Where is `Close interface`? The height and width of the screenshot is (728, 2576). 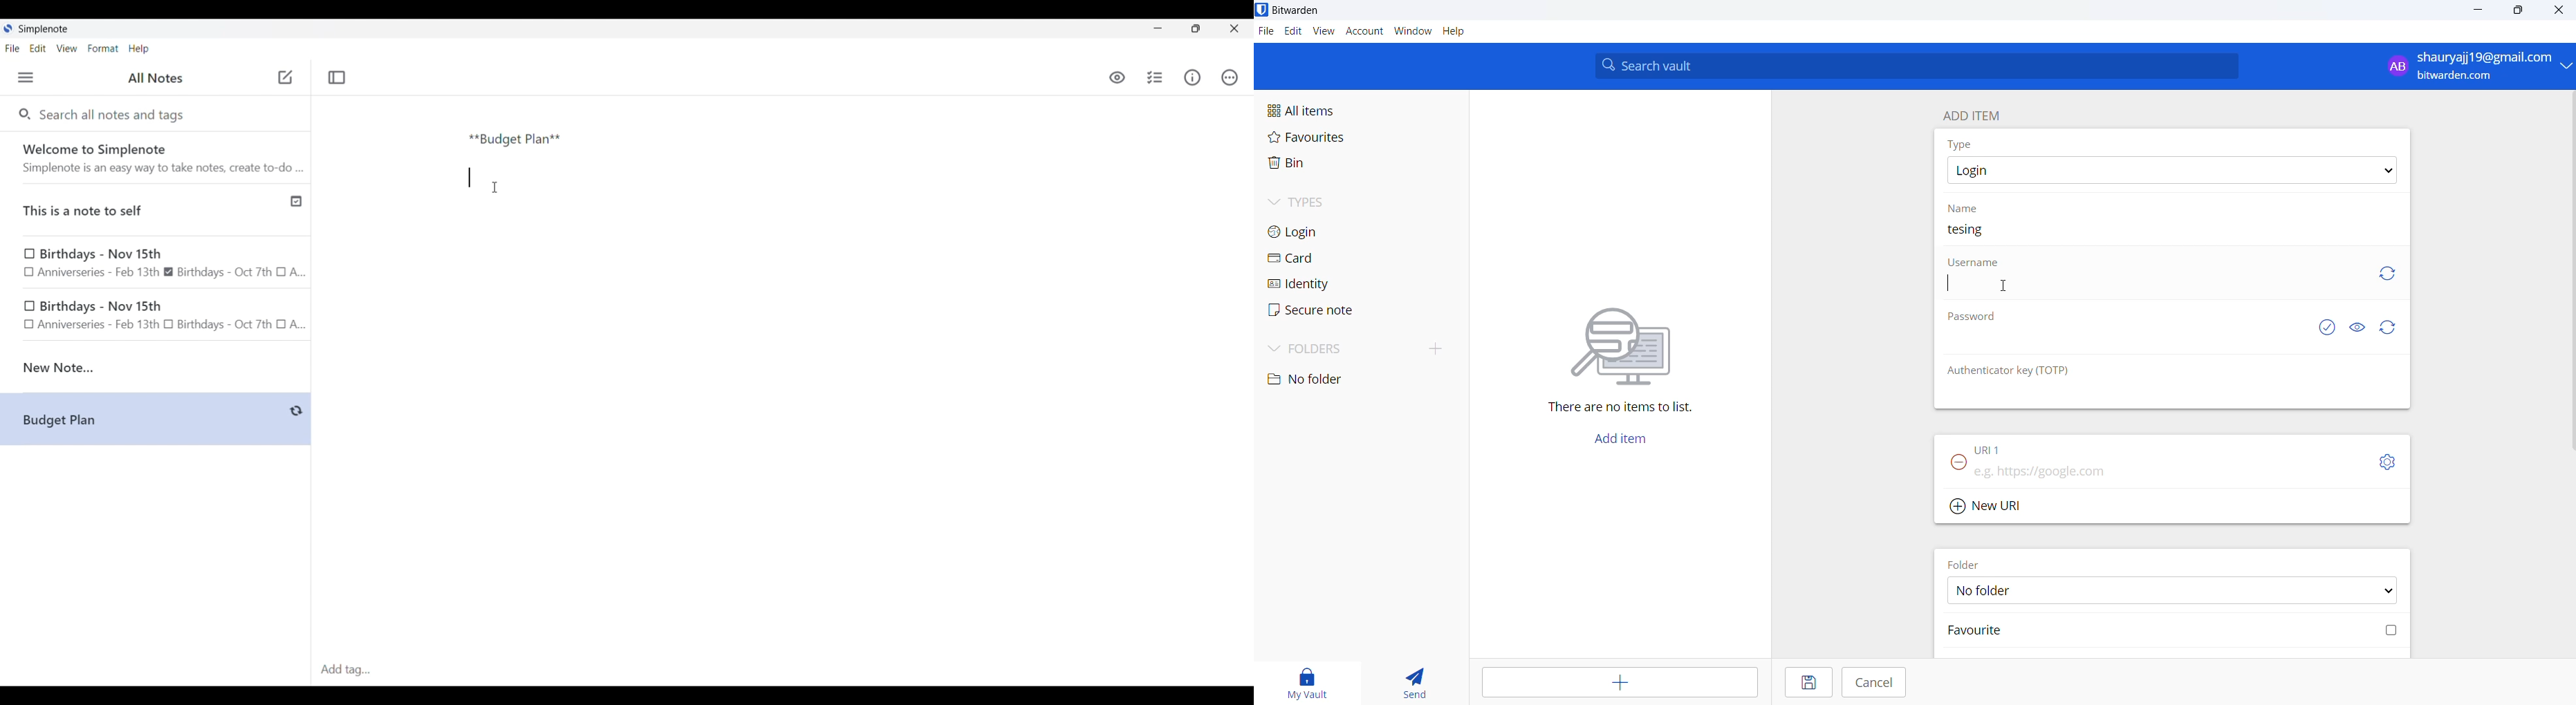 Close interface is located at coordinates (1234, 28).